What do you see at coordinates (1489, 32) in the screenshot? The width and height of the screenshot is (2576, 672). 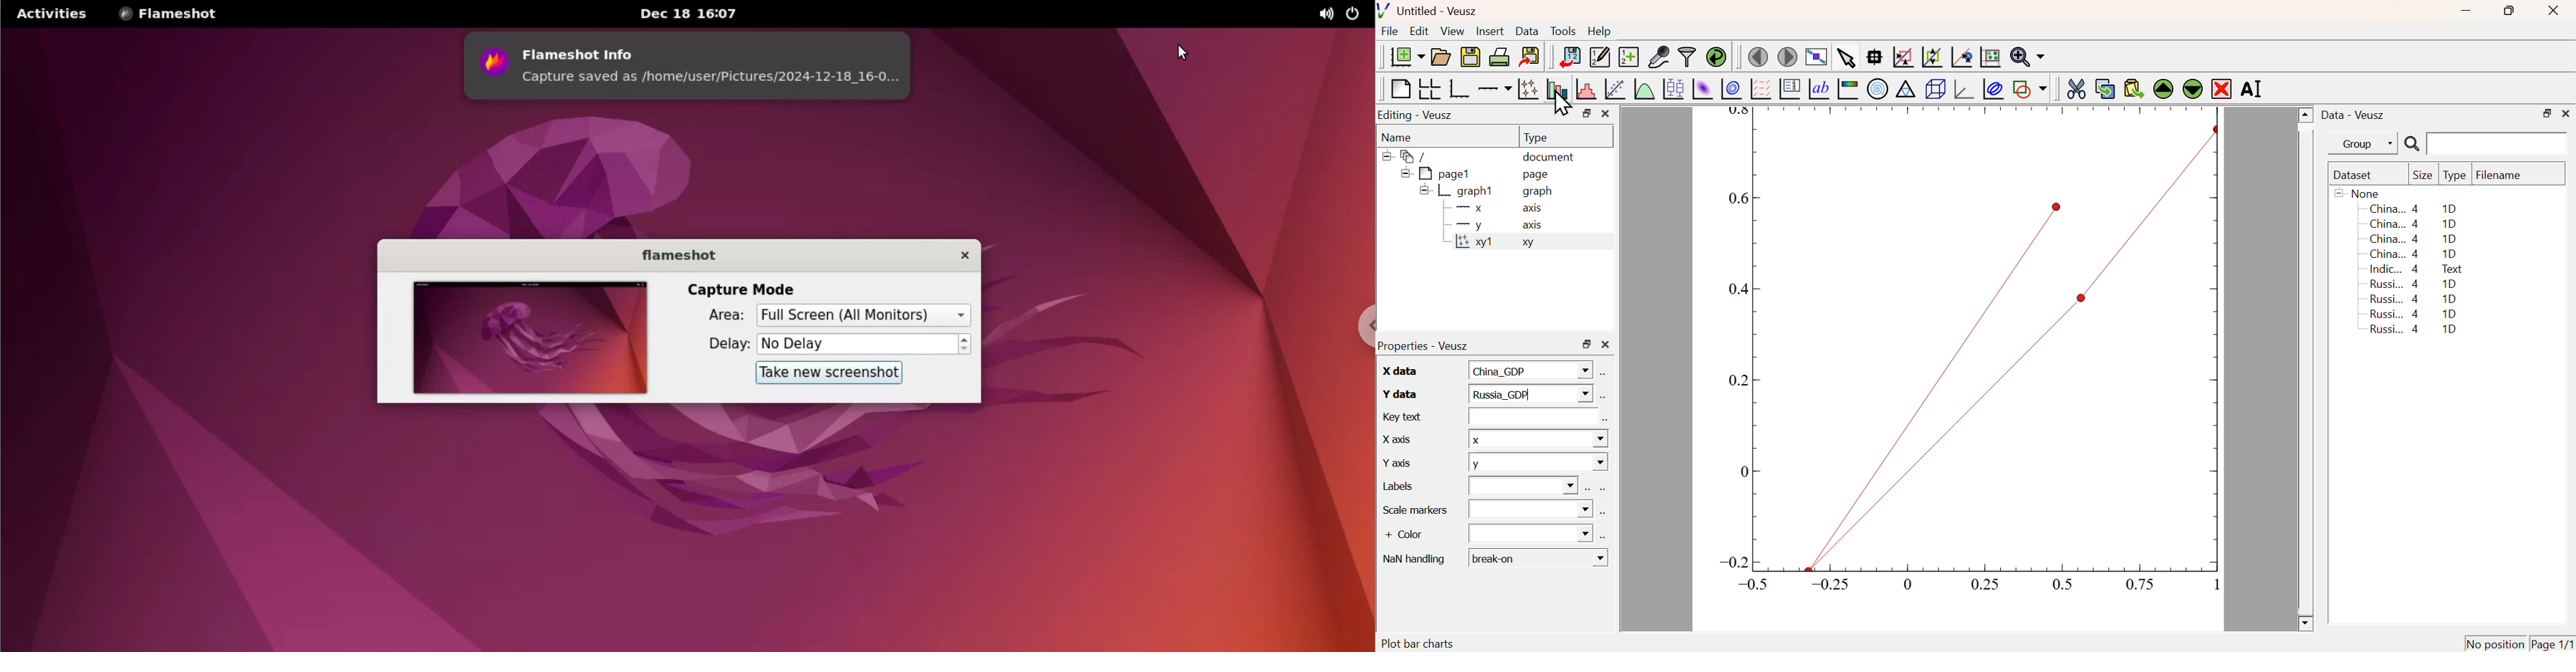 I see `Insert` at bounding box center [1489, 32].